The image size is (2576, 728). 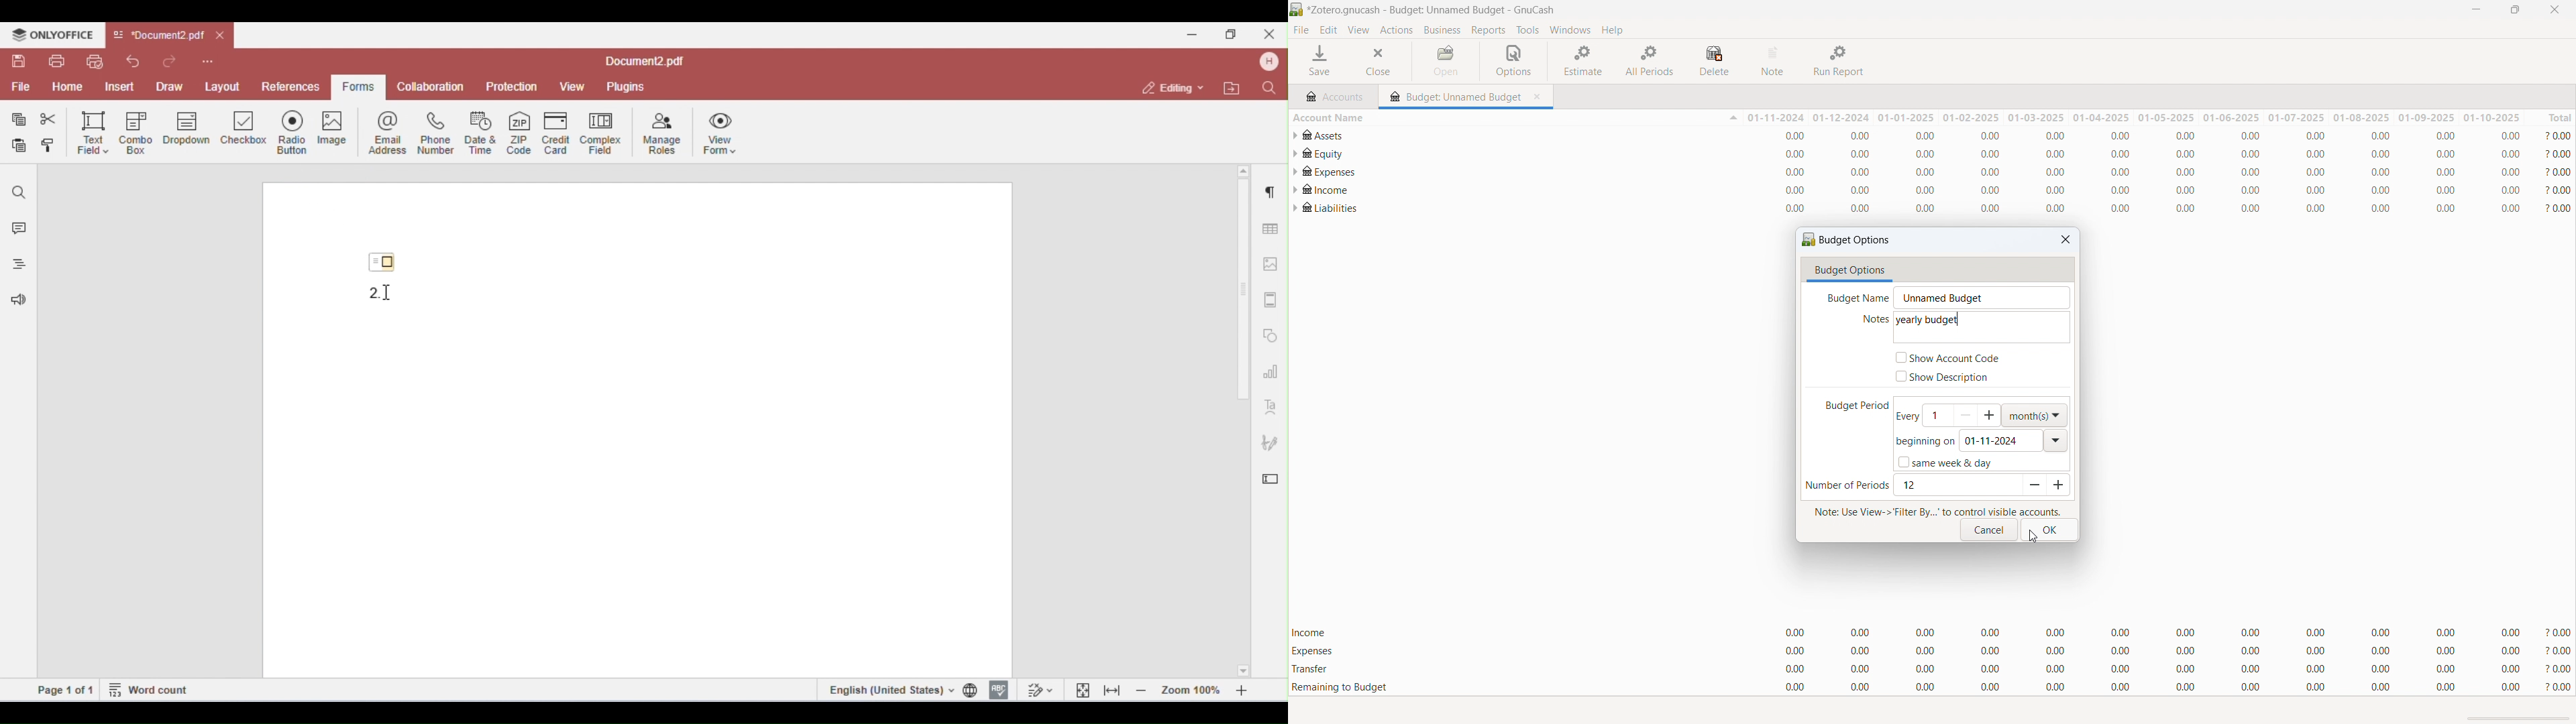 What do you see at coordinates (1446, 61) in the screenshot?
I see `open` at bounding box center [1446, 61].